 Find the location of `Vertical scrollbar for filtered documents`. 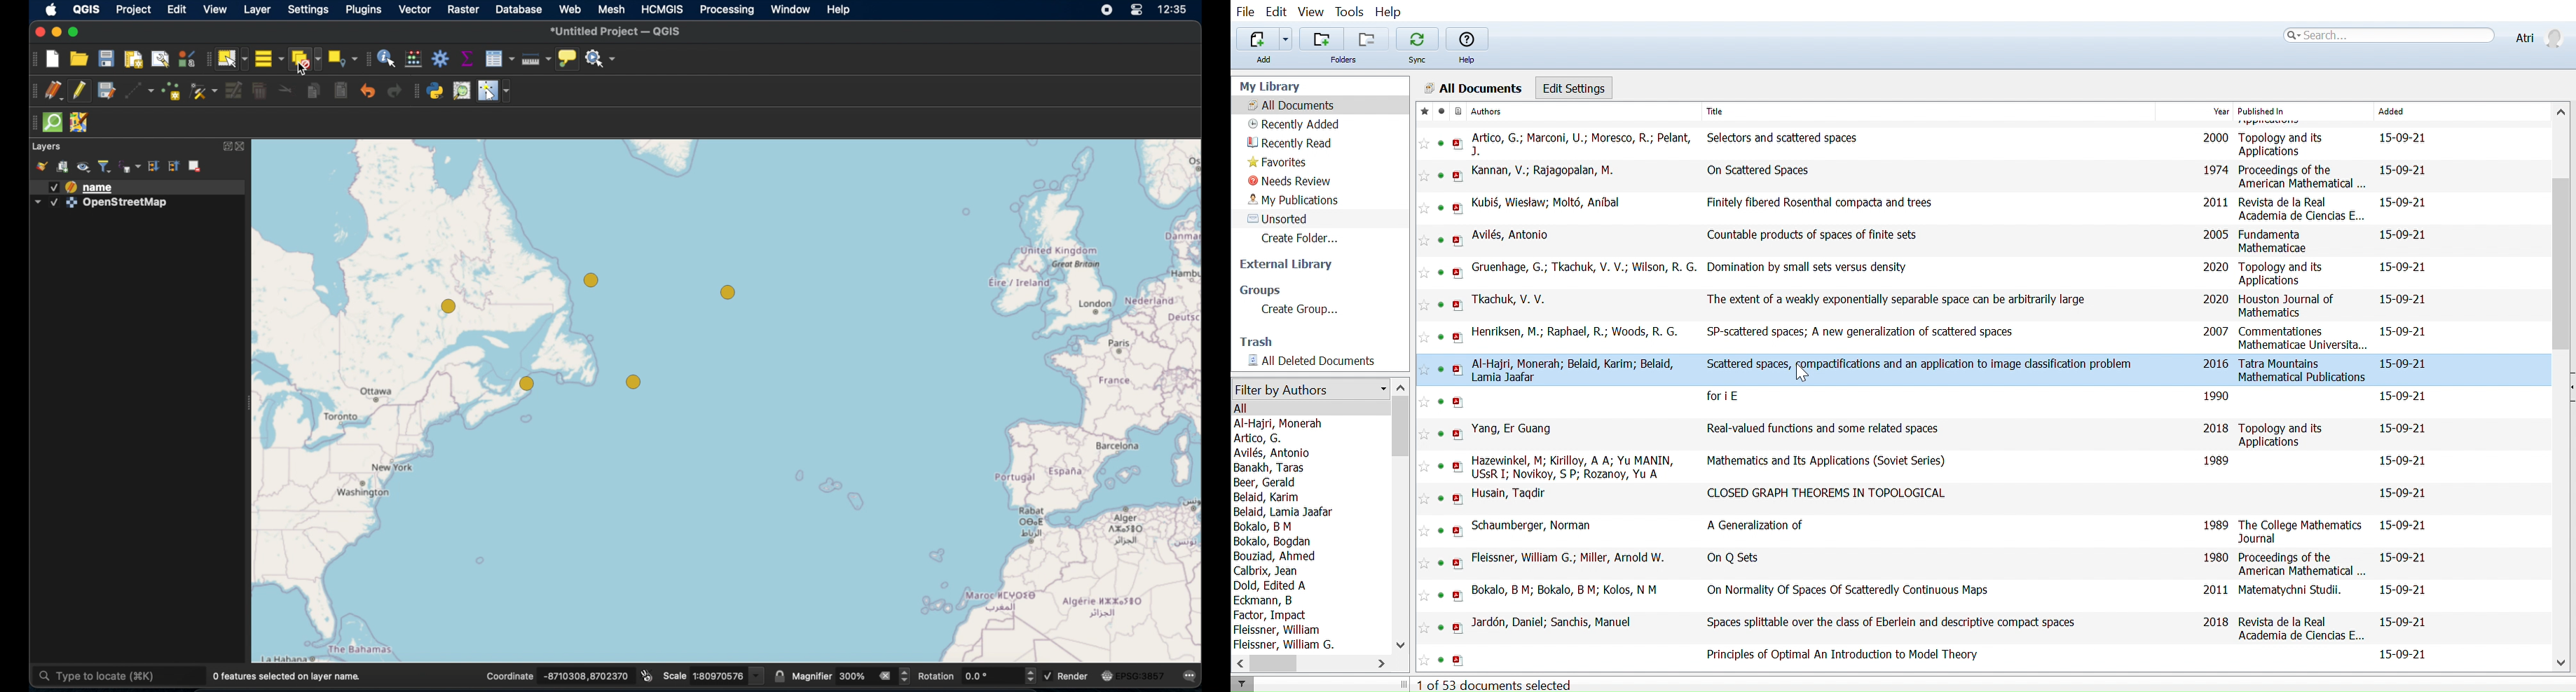

Vertical scrollbar for filtered documents is located at coordinates (1402, 428).